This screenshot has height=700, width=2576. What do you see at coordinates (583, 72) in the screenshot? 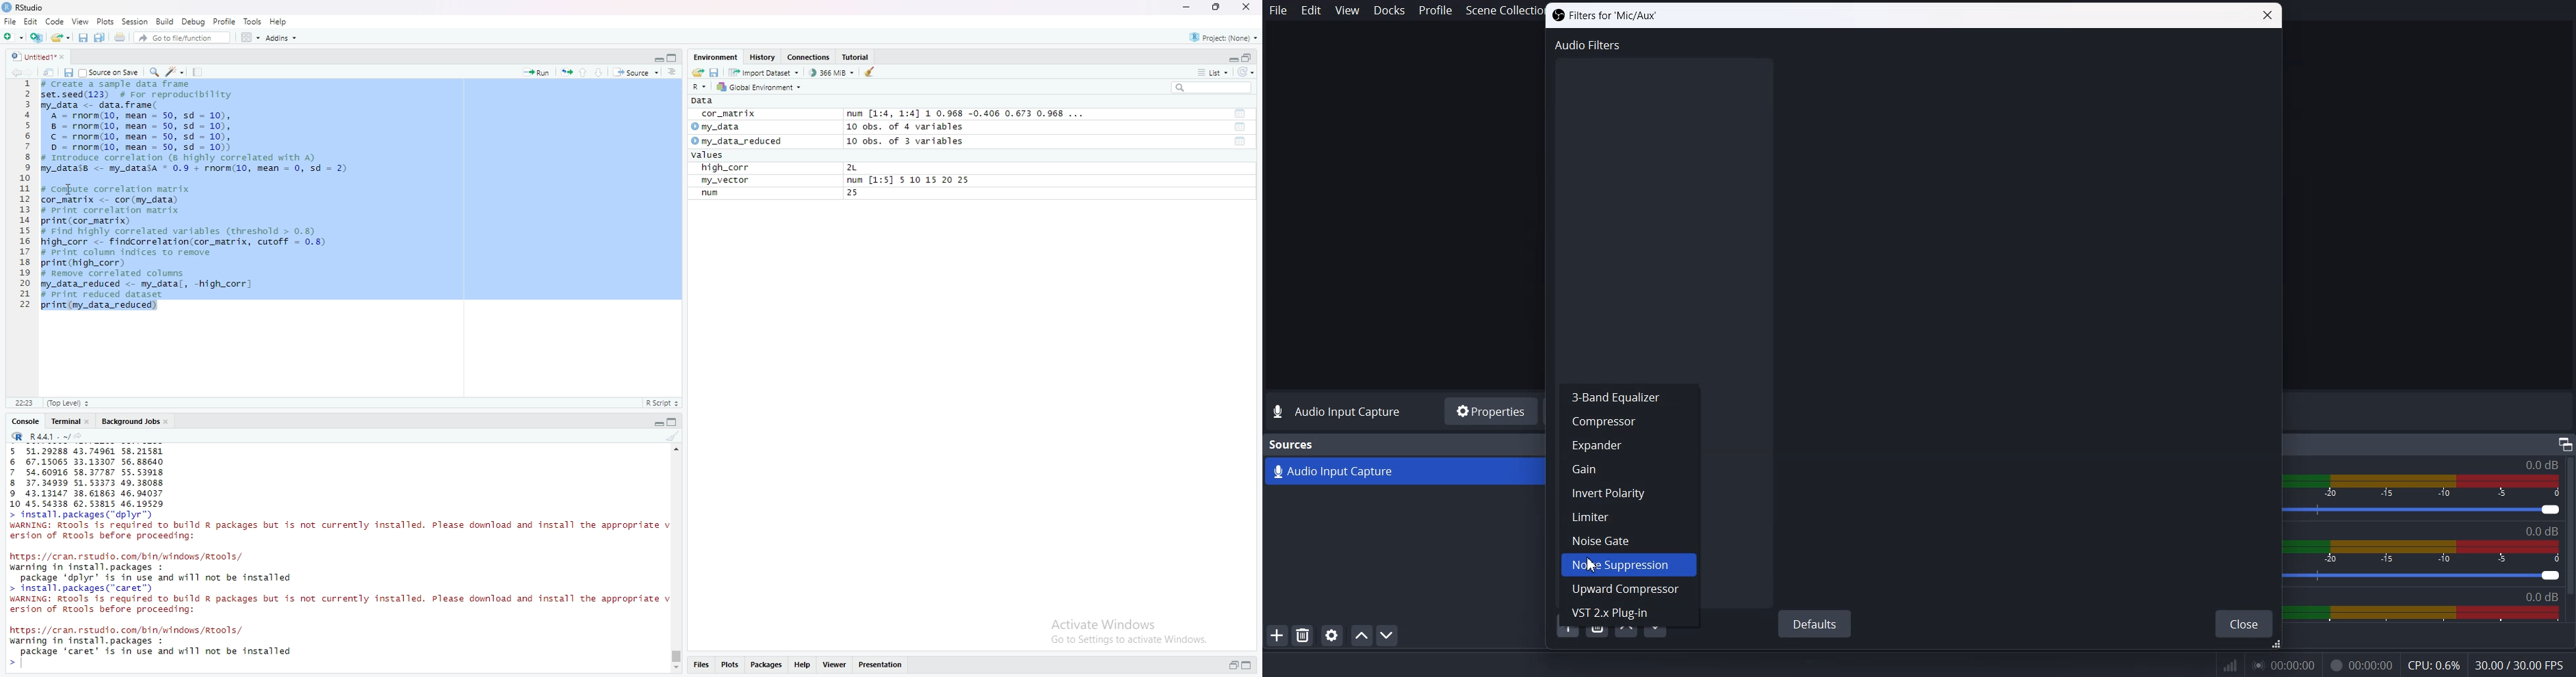
I see `up` at bounding box center [583, 72].